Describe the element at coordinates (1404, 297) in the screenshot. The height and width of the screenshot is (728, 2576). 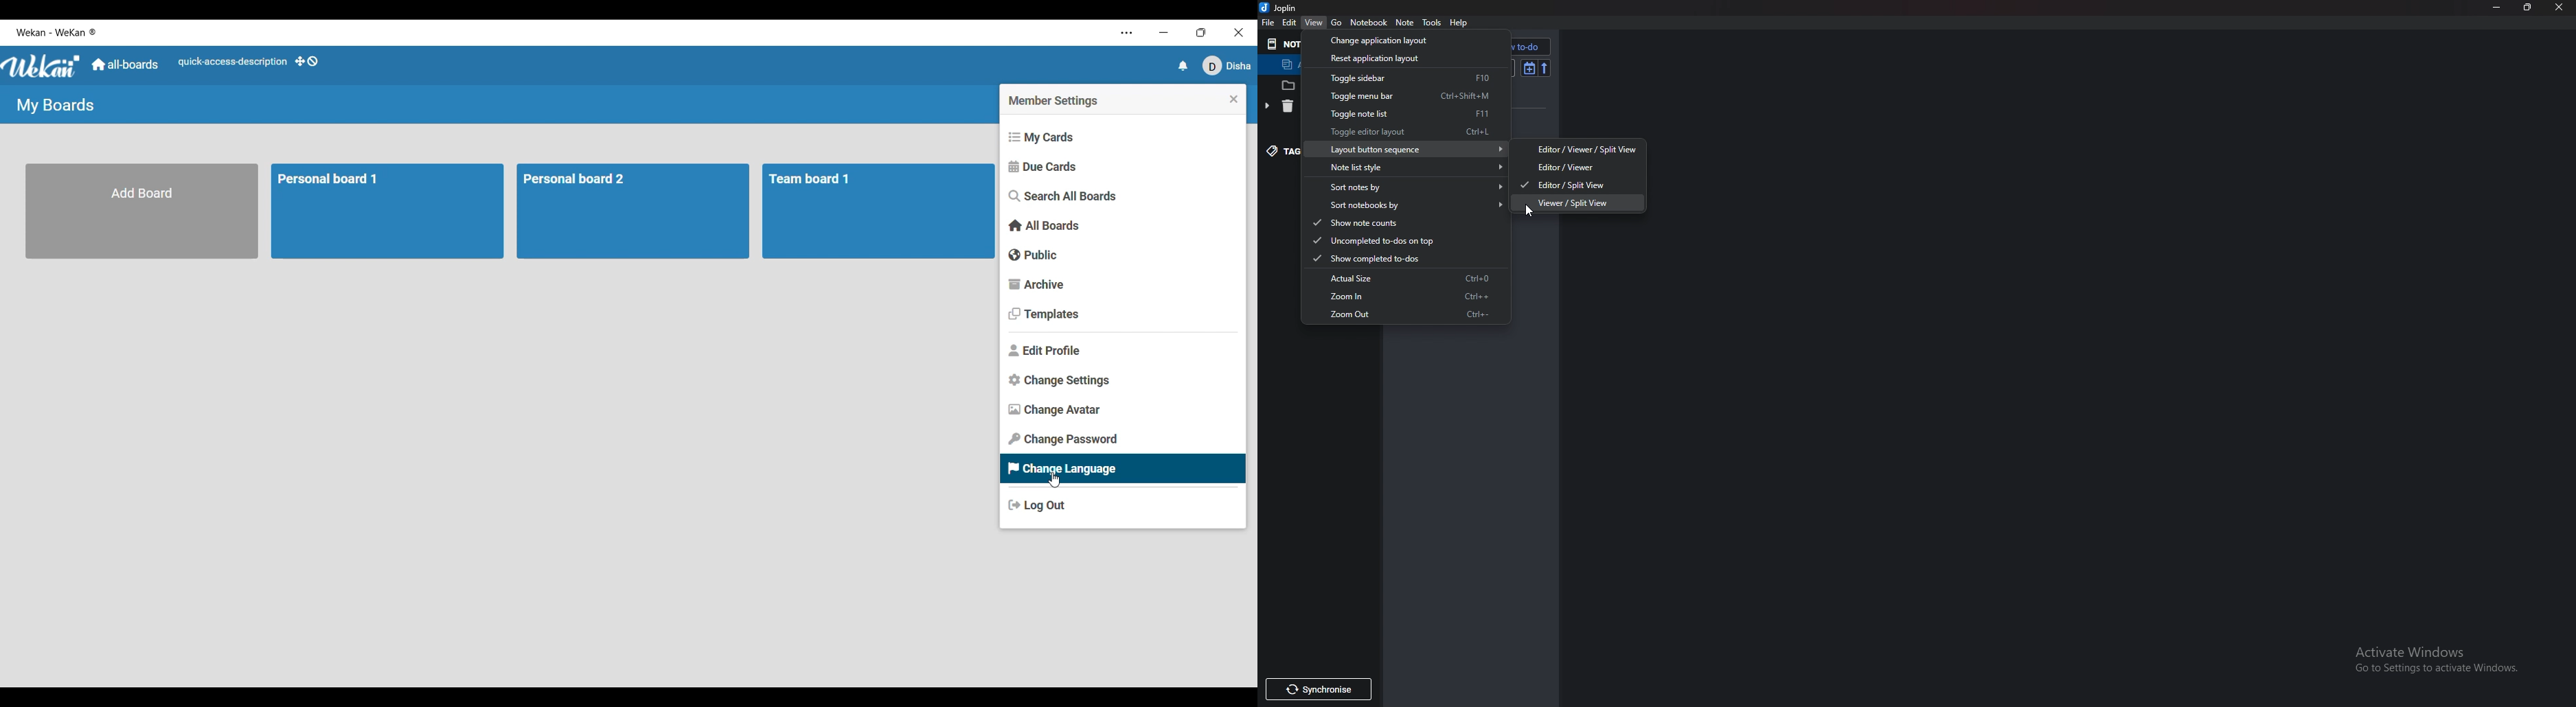
I see `Zoom in` at that location.